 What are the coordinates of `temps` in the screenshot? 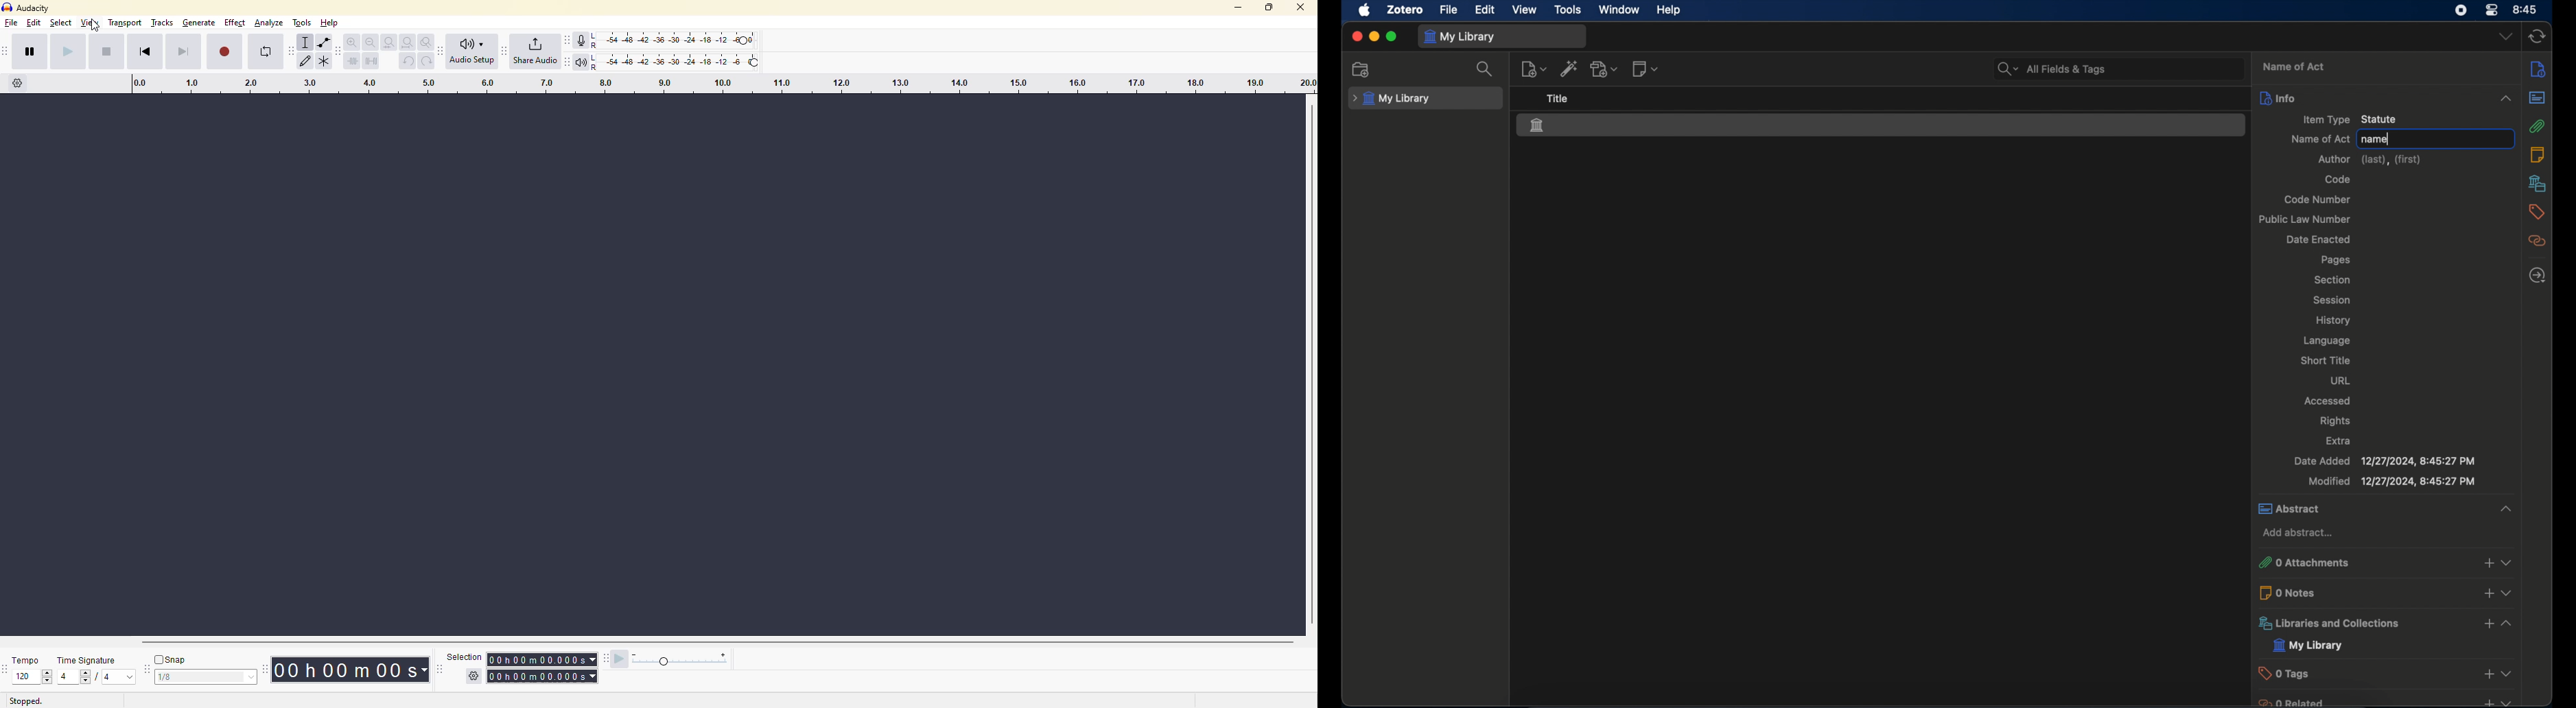 It's located at (27, 659).